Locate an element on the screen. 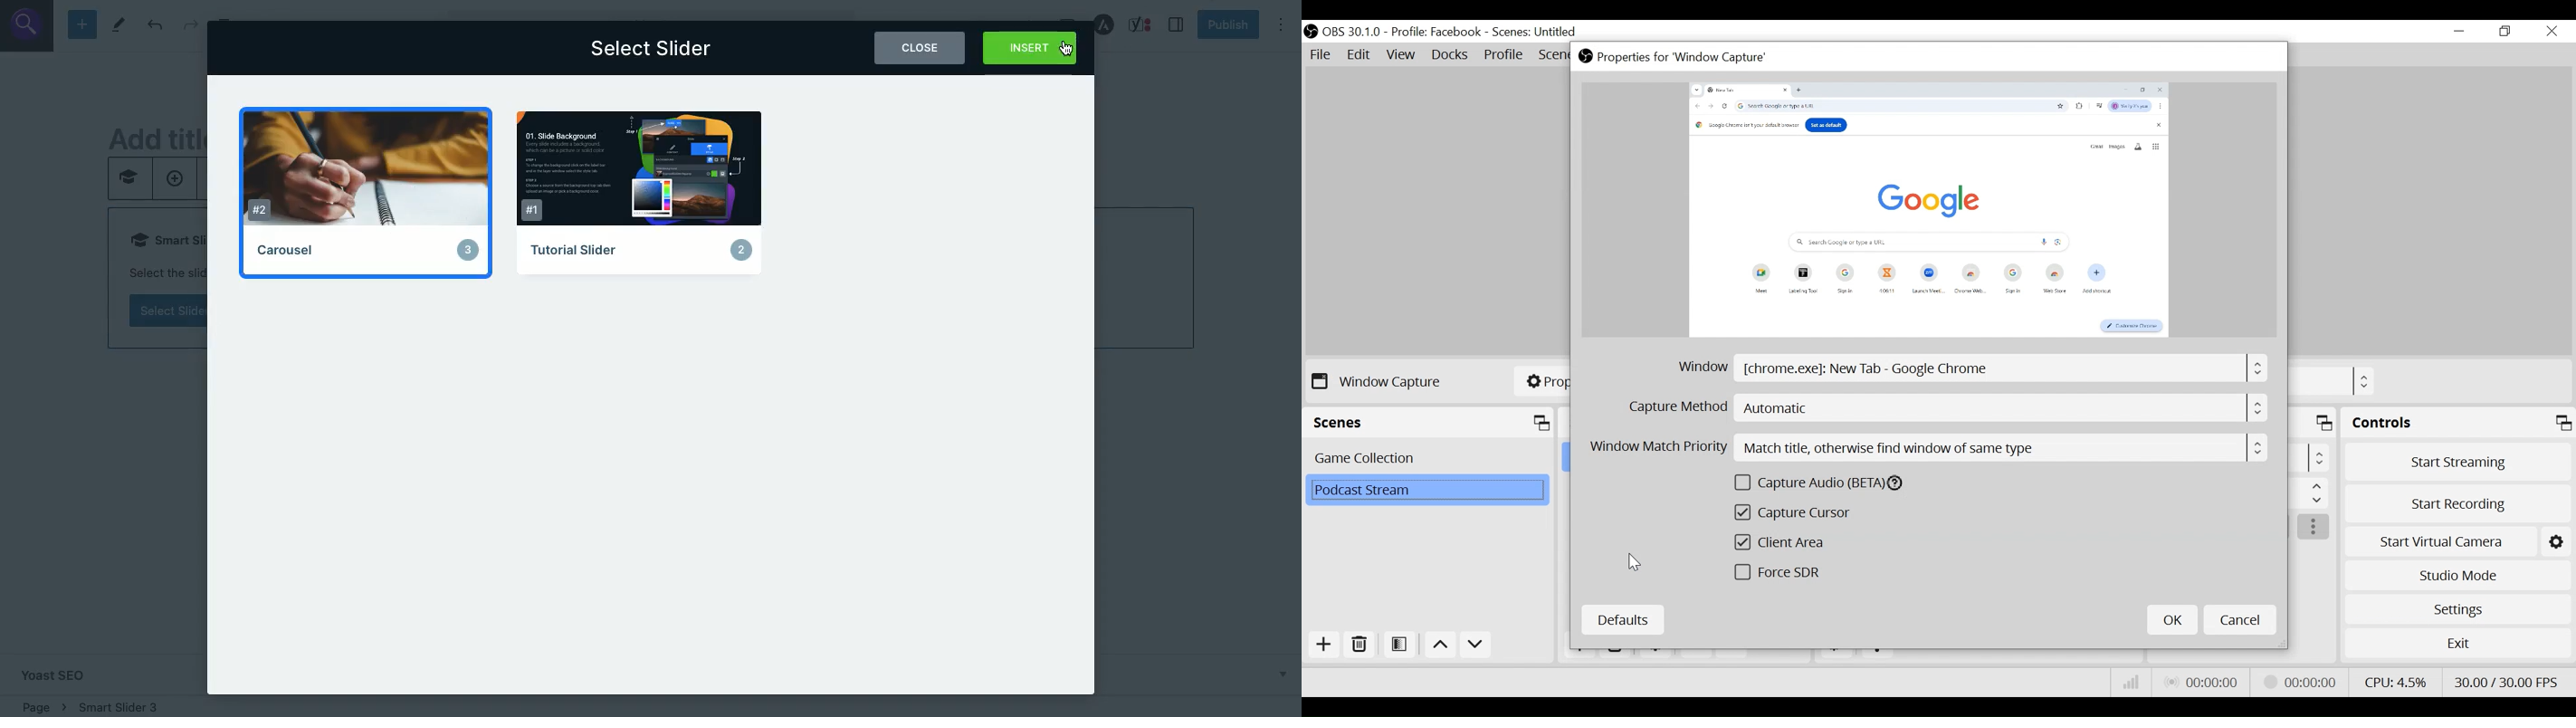  Live Status is located at coordinates (2200, 682).